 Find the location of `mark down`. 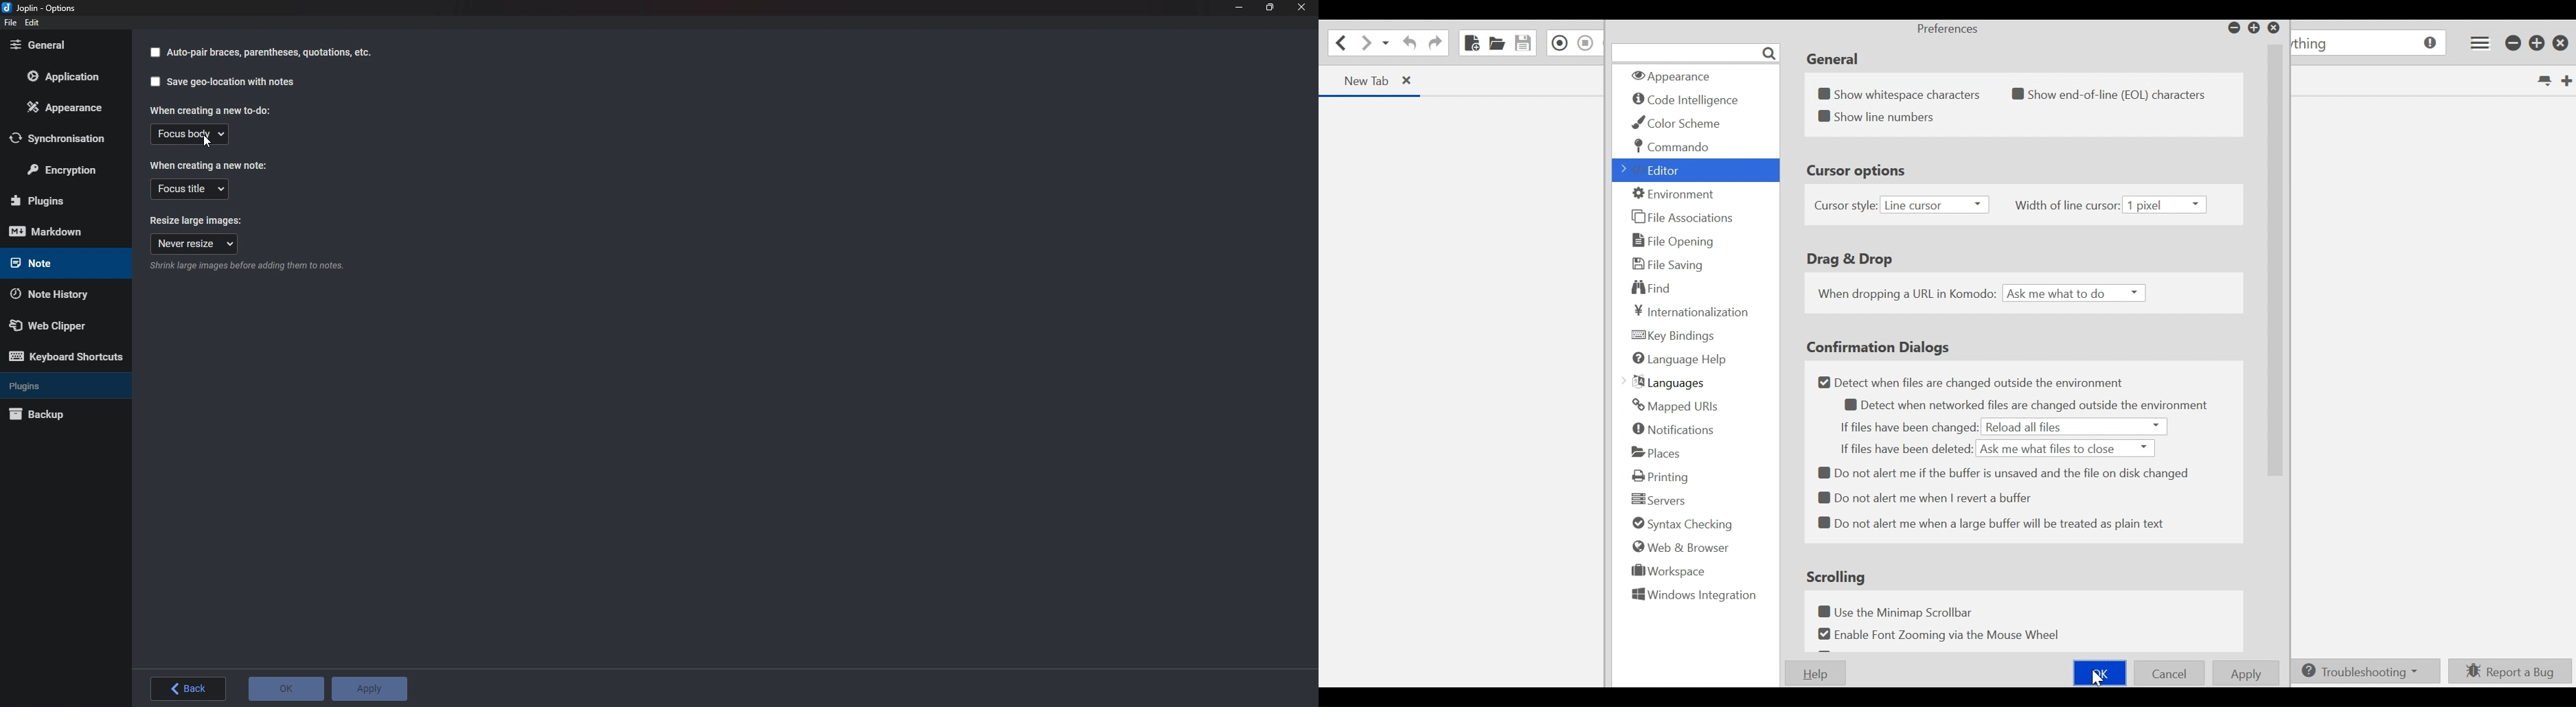

mark down is located at coordinates (60, 232).